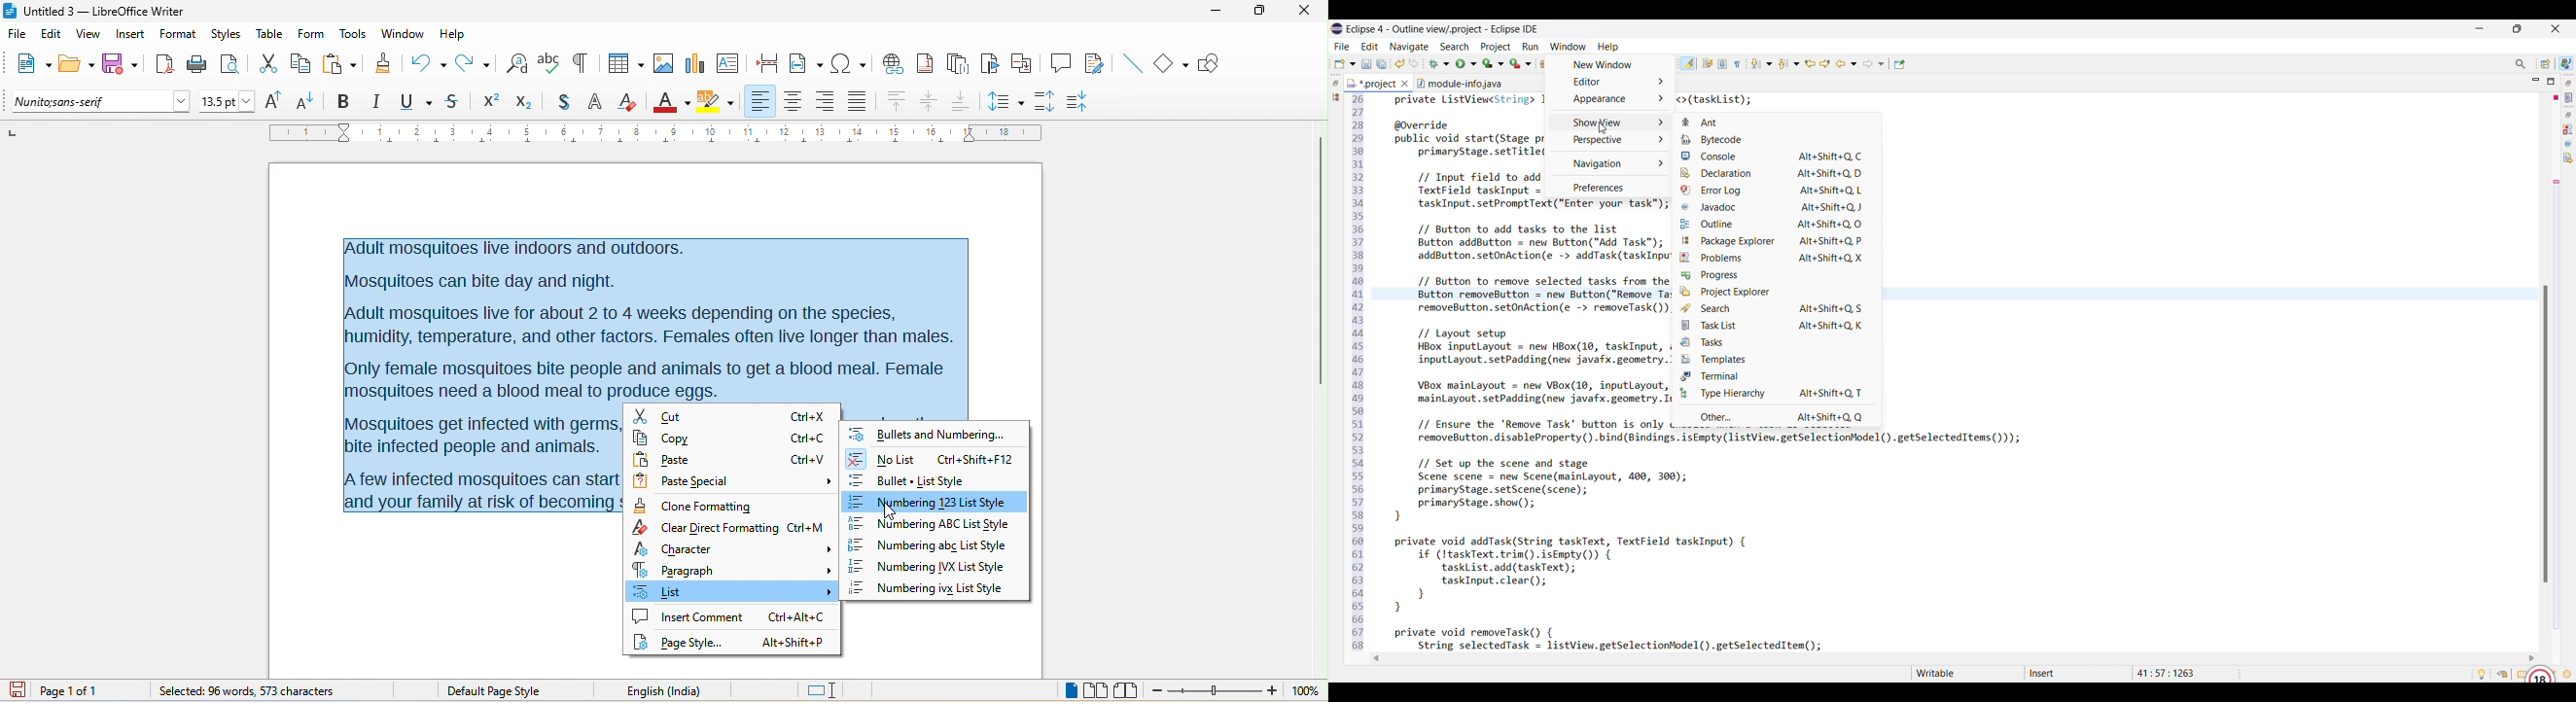 Image resolution: width=2576 pixels, height=728 pixels. Describe the element at coordinates (2569, 129) in the screenshot. I see `Problems` at that location.